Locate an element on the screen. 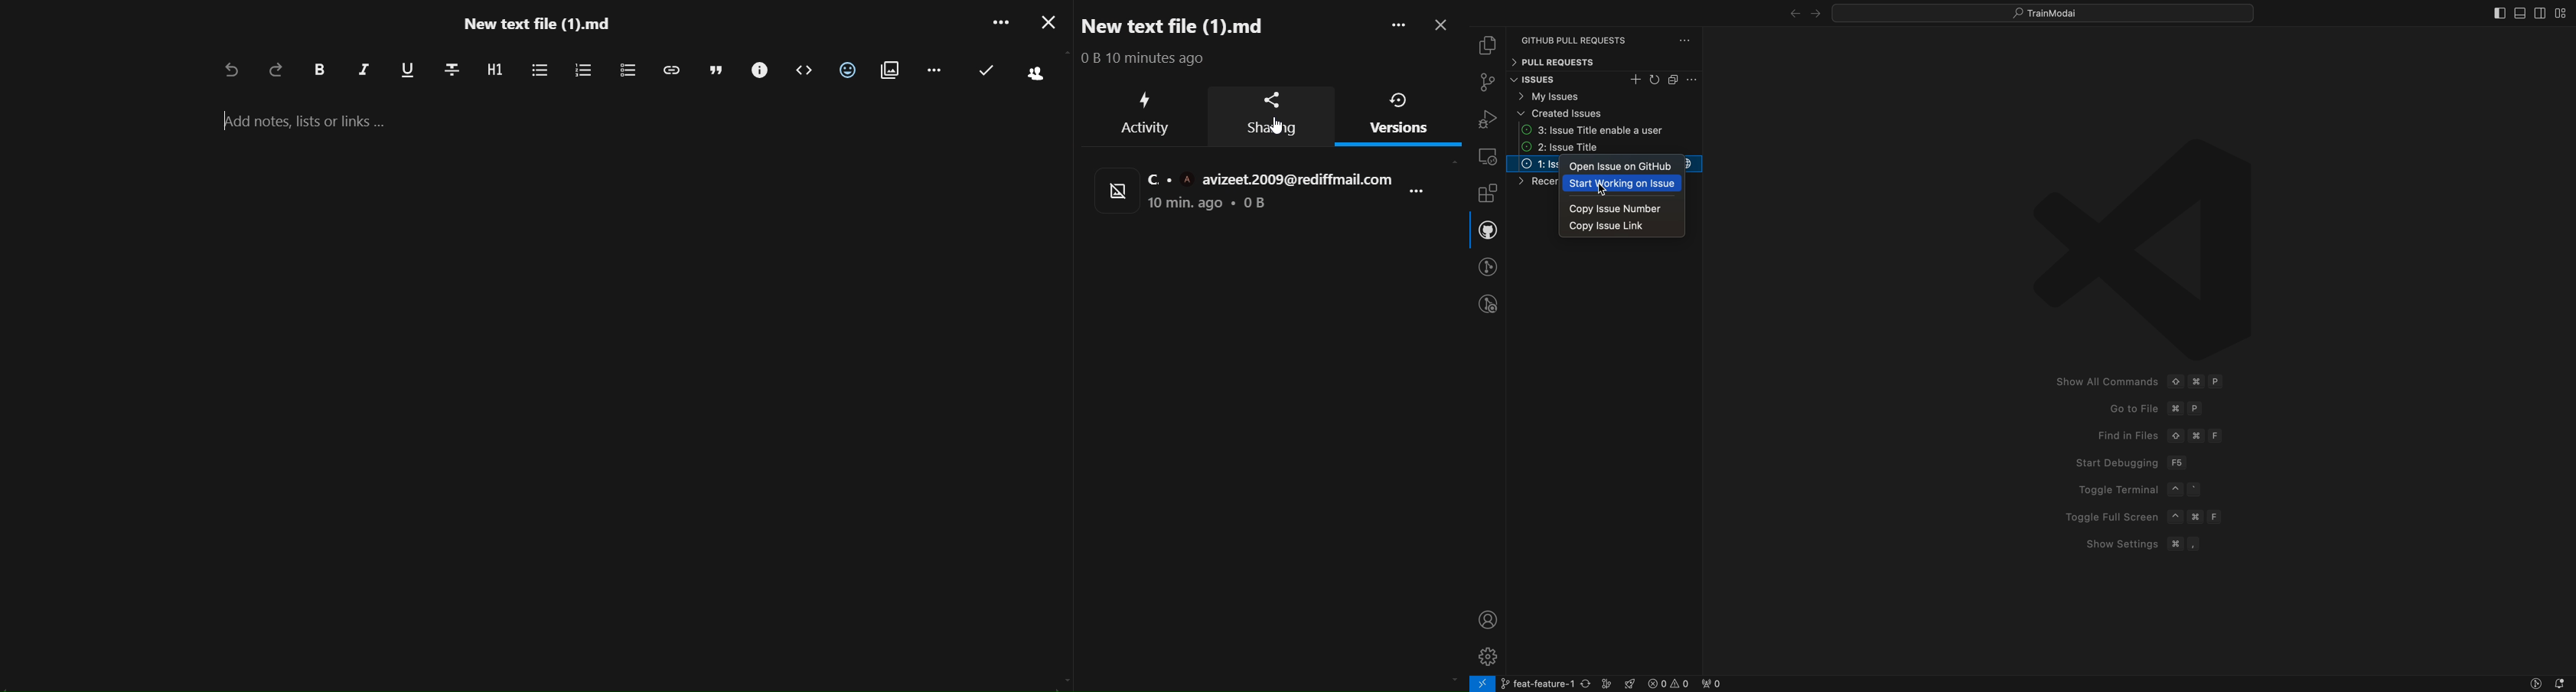  more is located at coordinates (1393, 27).